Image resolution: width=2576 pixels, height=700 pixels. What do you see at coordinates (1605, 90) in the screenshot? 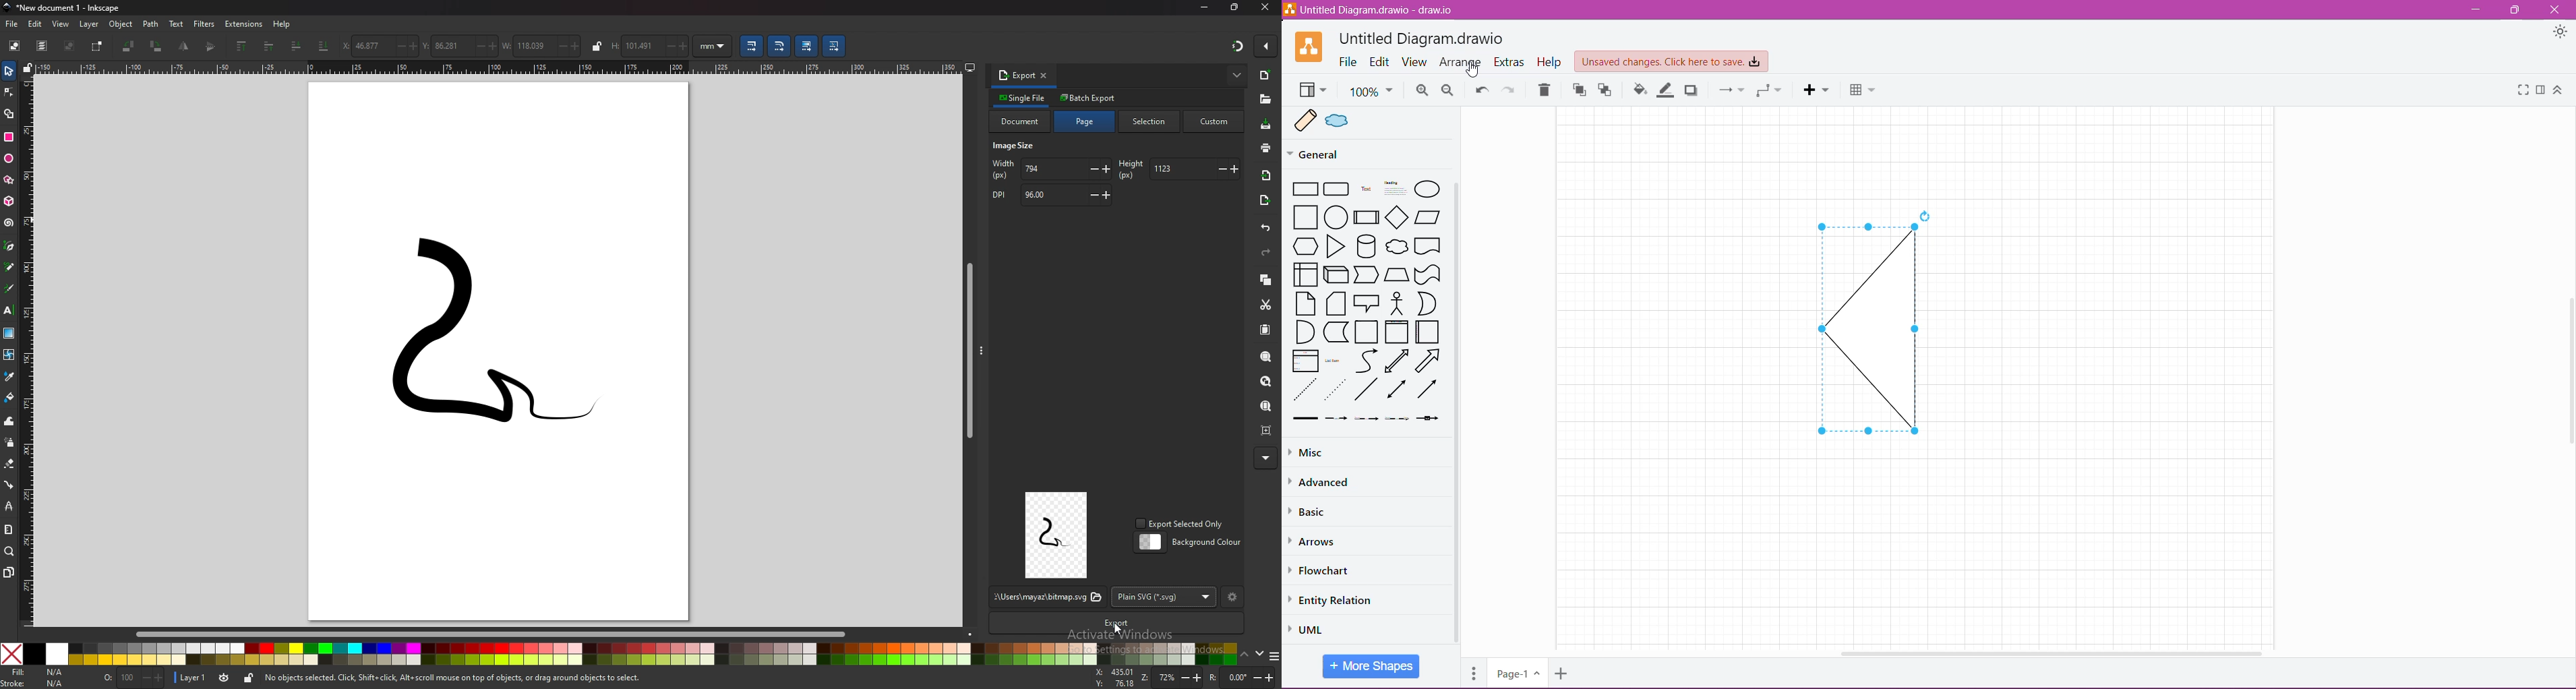
I see `To Back` at bounding box center [1605, 90].